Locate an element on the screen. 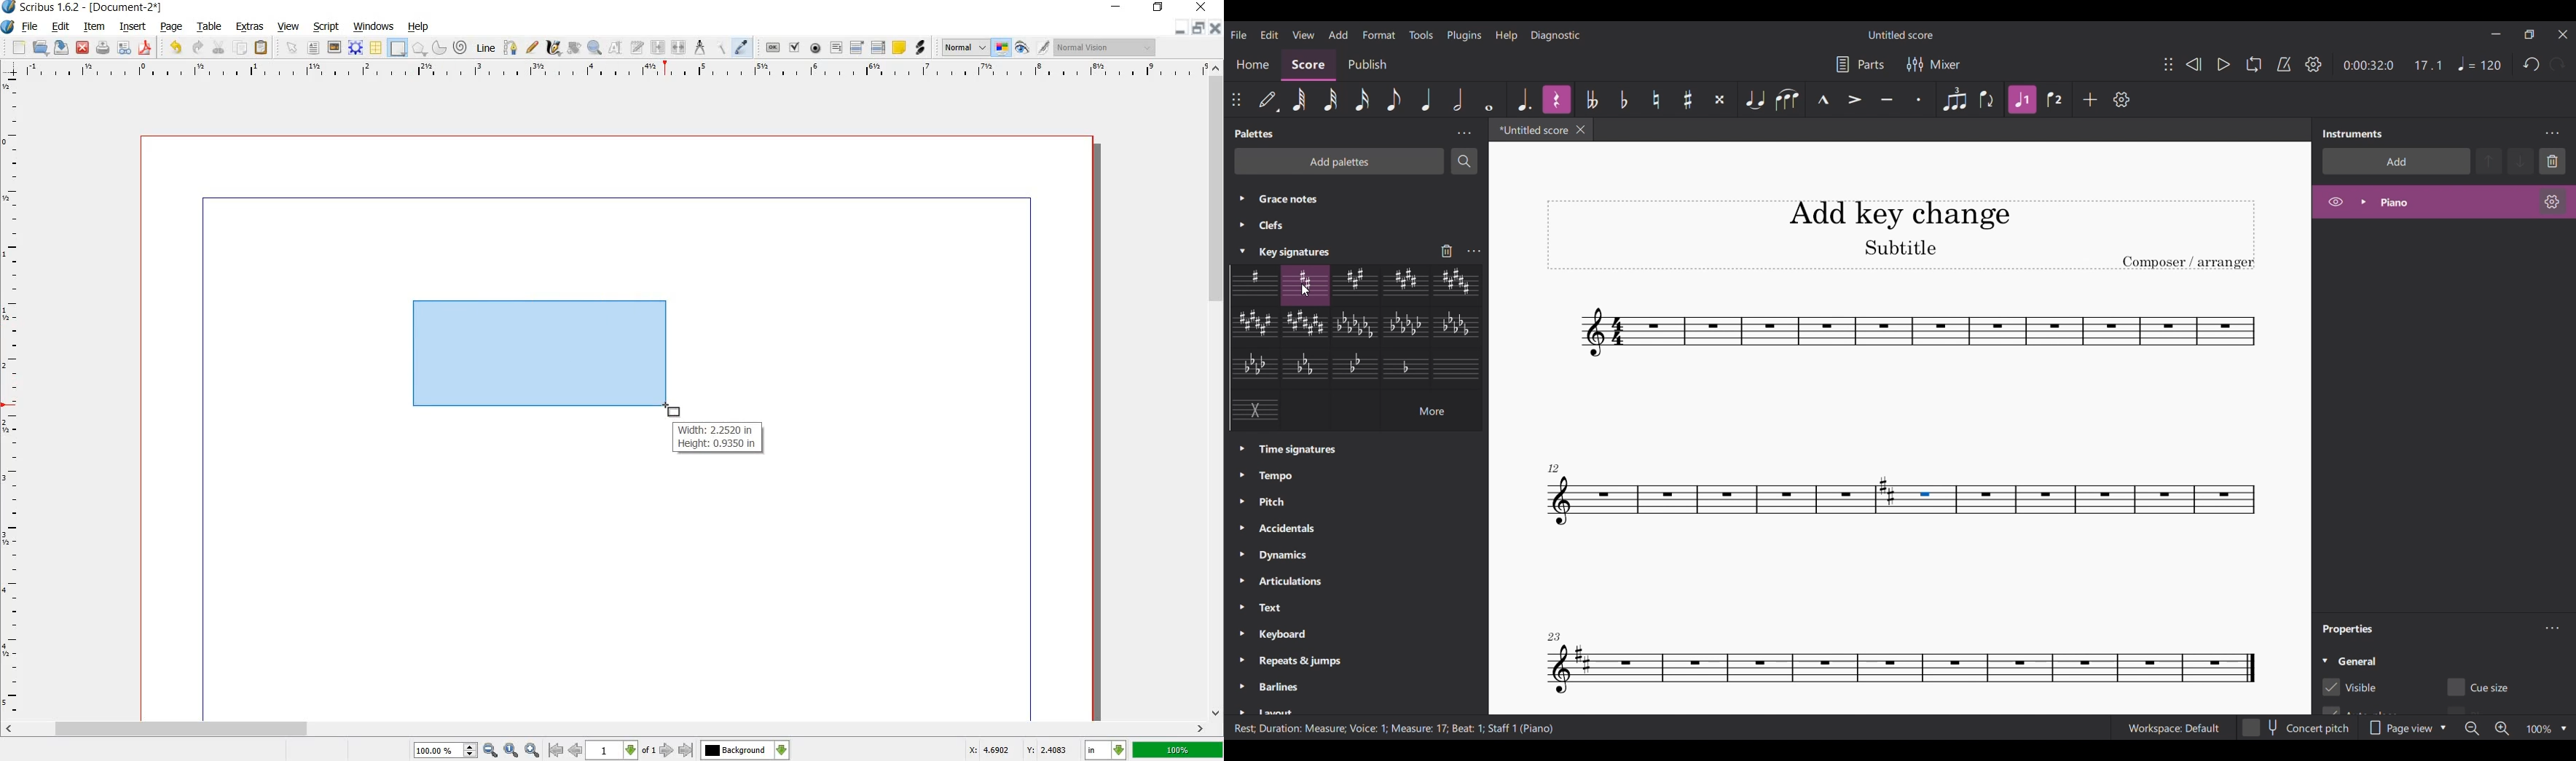  select the current layer is located at coordinates (745, 750).